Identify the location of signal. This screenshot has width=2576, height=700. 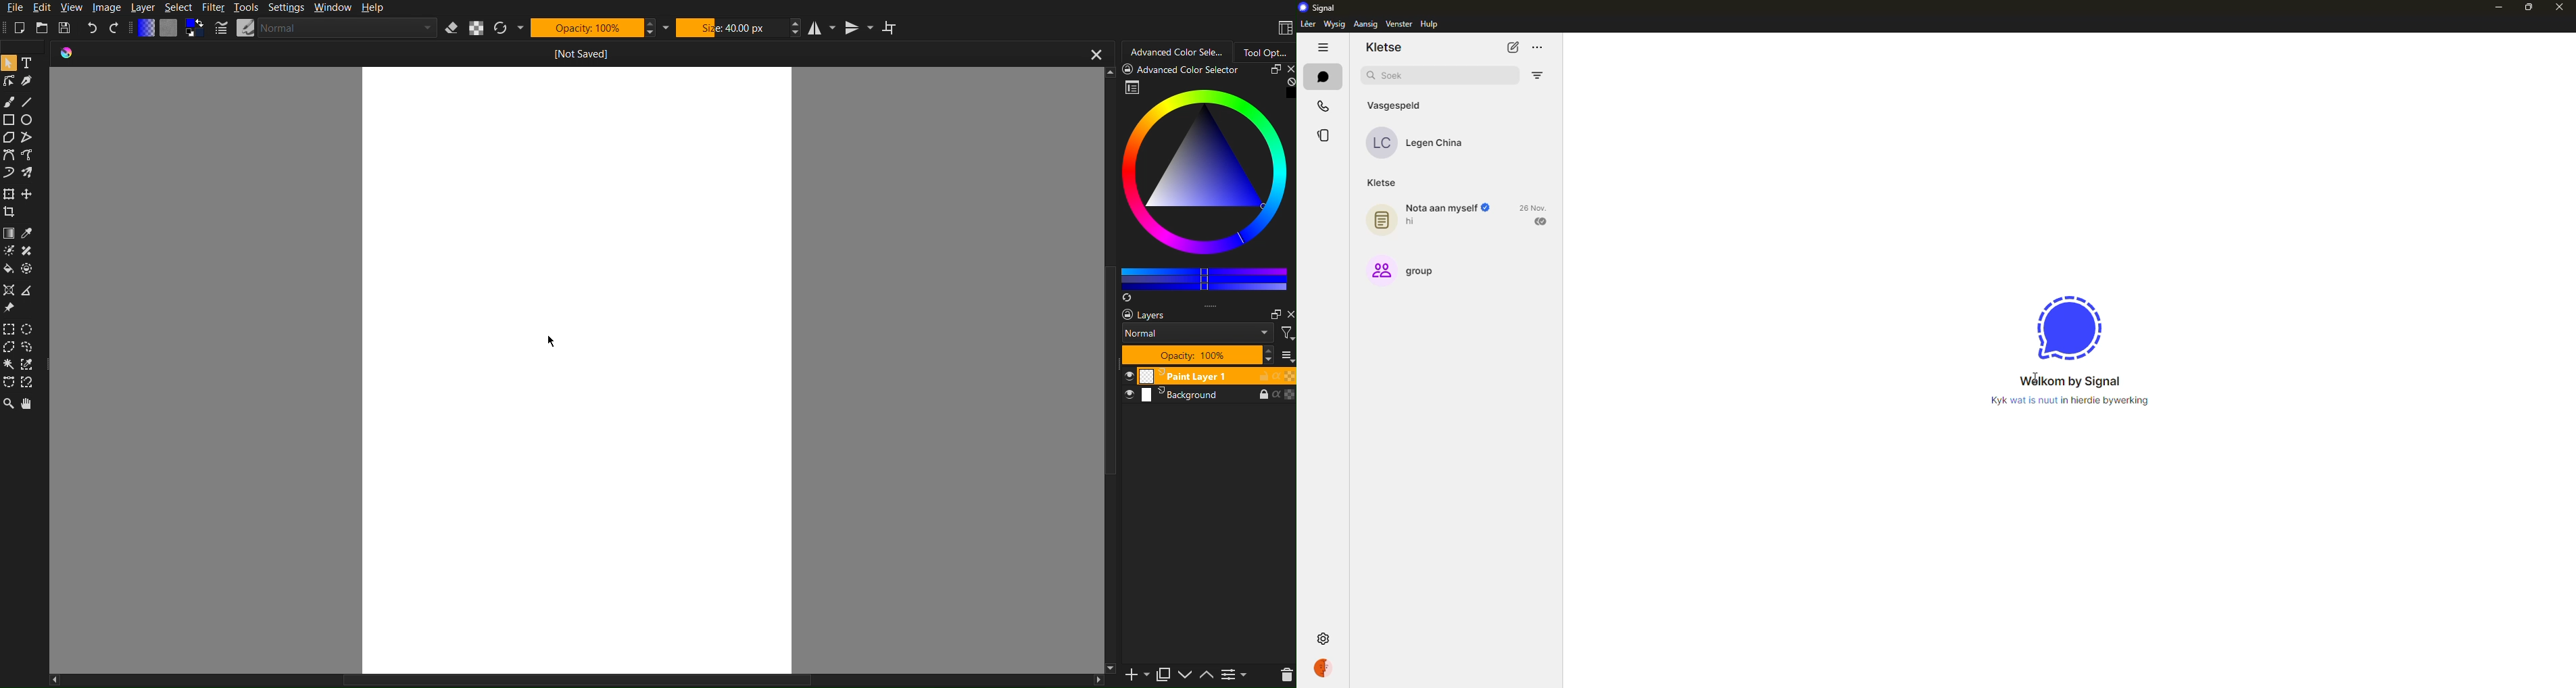
(2071, 328).